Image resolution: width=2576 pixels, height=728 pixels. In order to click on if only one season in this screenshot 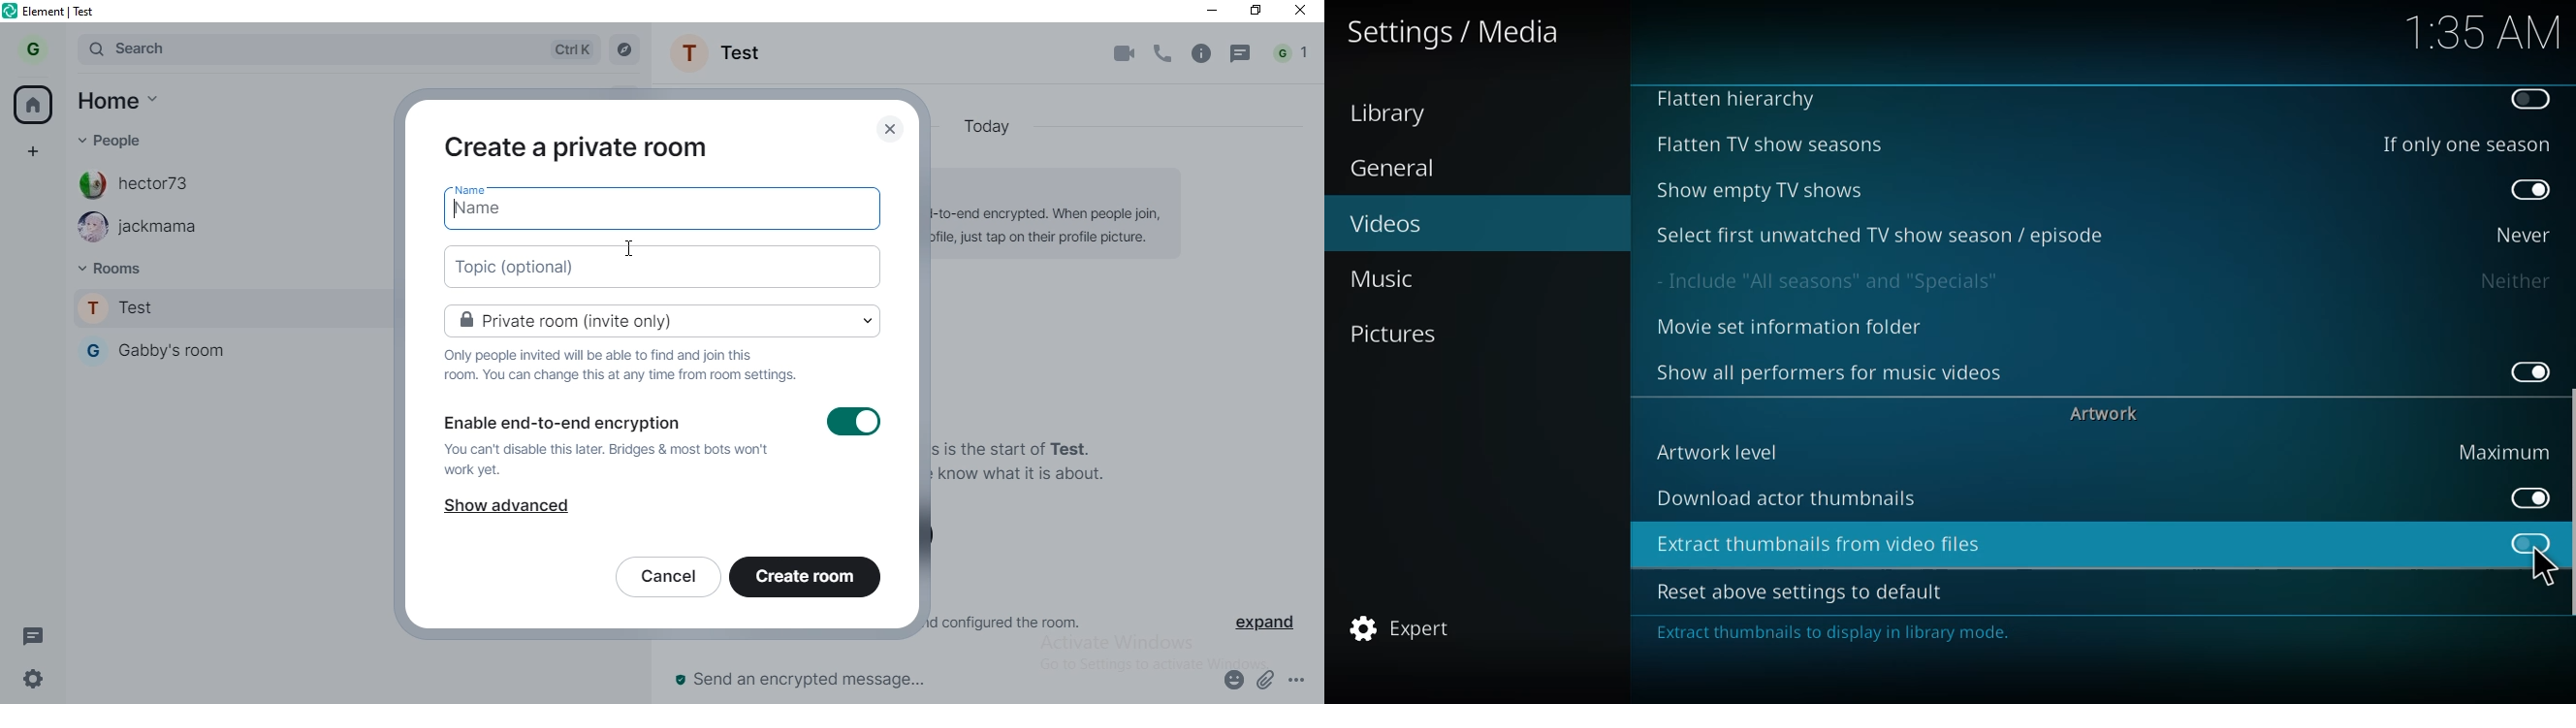, I will do `click(2463, 143)`.